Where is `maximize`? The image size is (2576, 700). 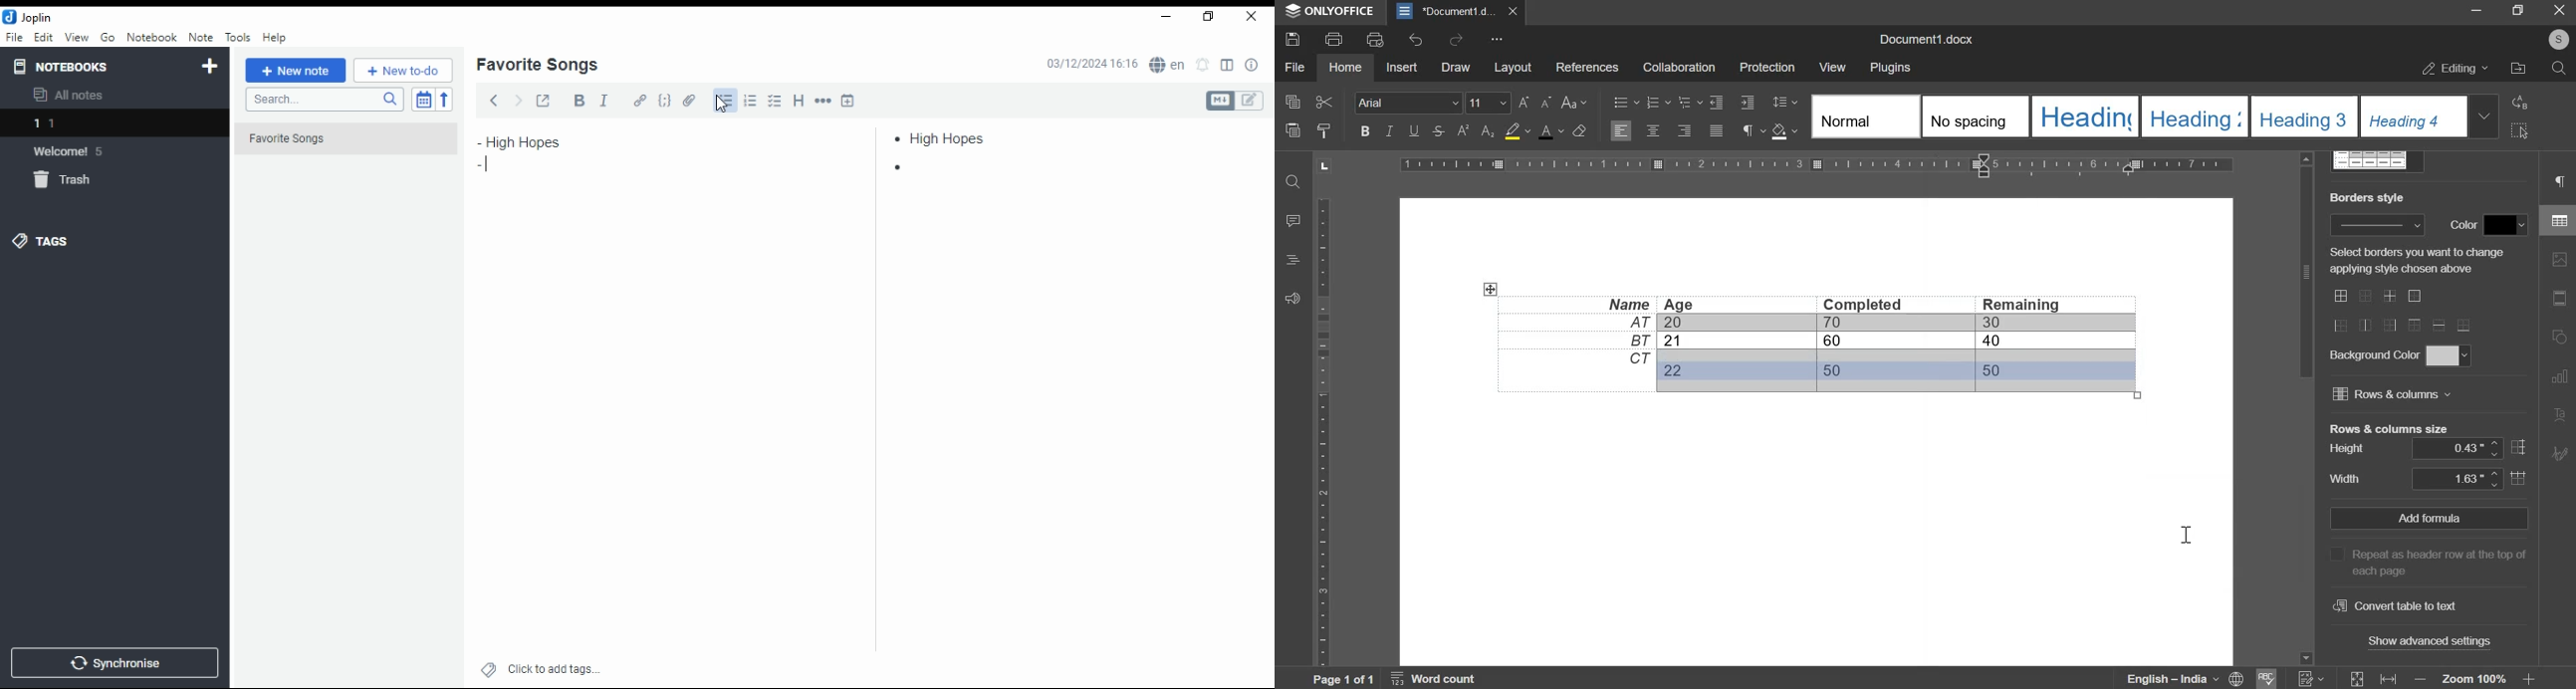
maximize is located at coordinates (2521, 10).